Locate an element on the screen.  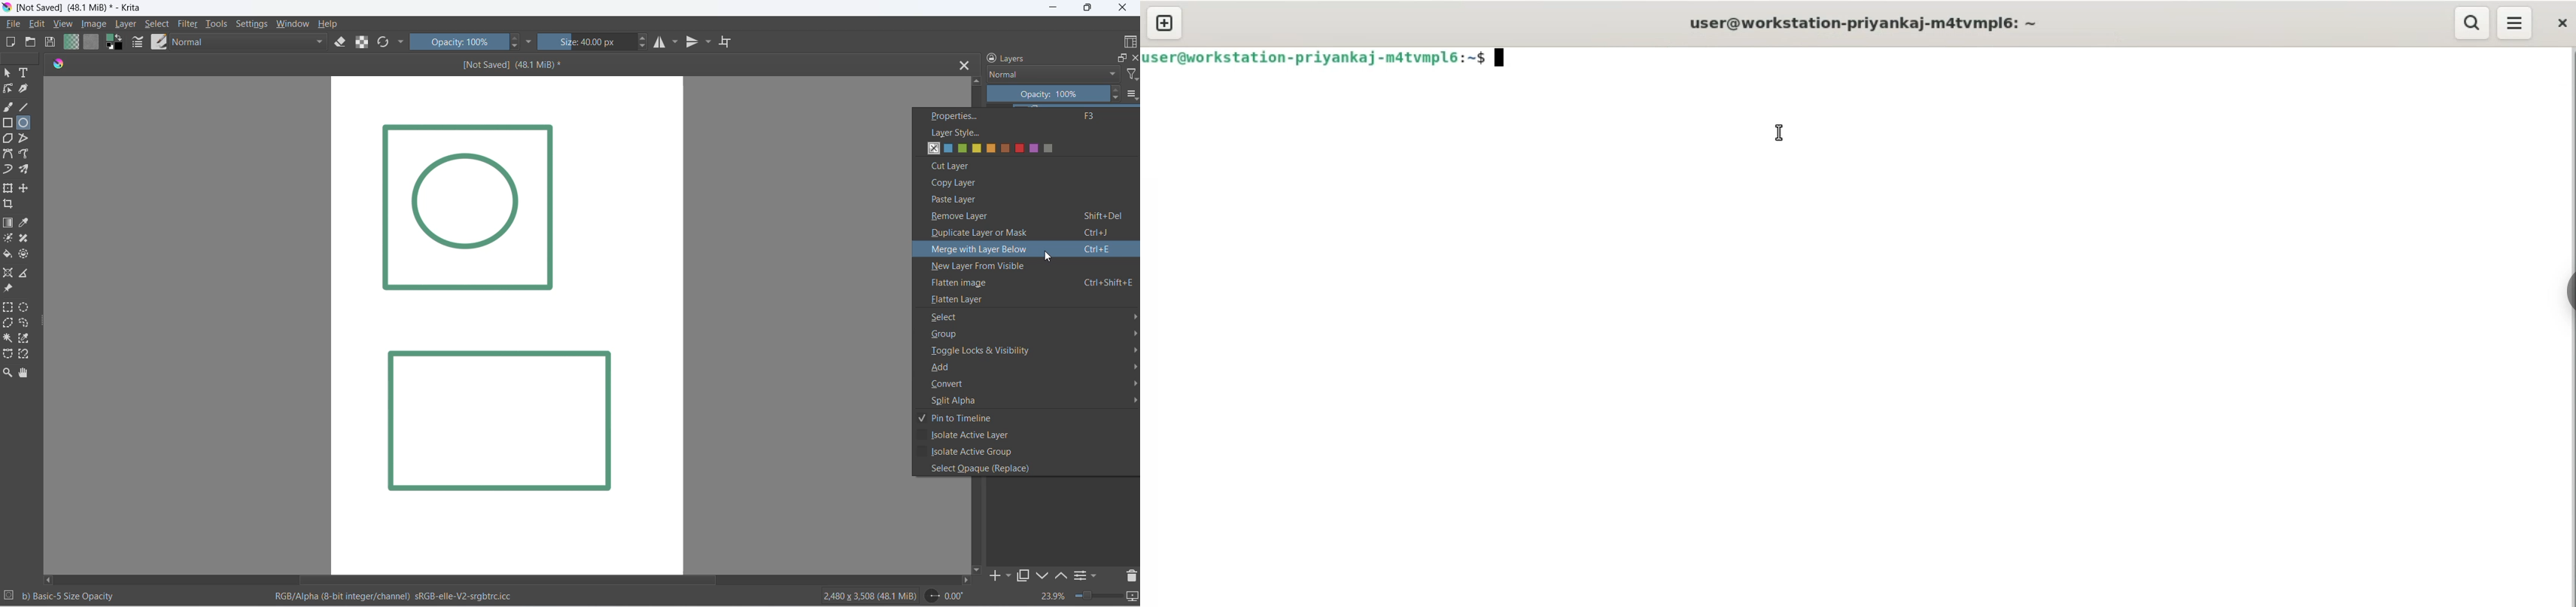
curve selection tool is located at coordinates (8, 355).